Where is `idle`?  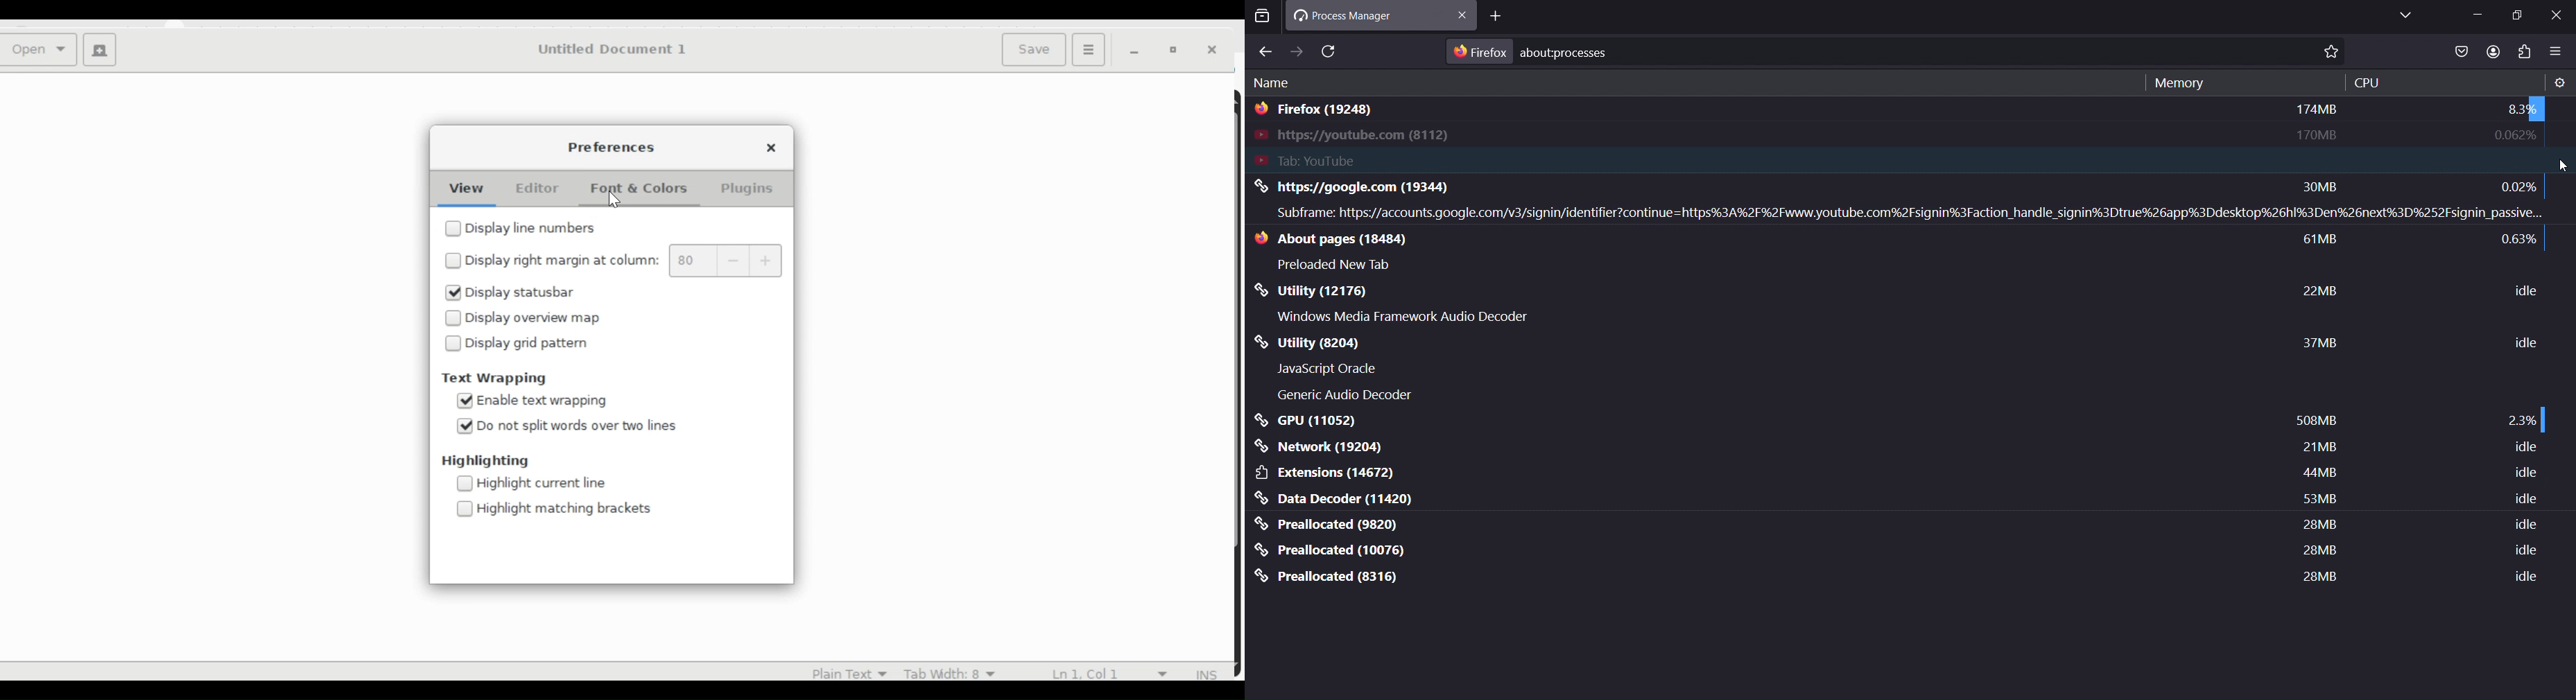
idle is located at coordinates (2525, 579).